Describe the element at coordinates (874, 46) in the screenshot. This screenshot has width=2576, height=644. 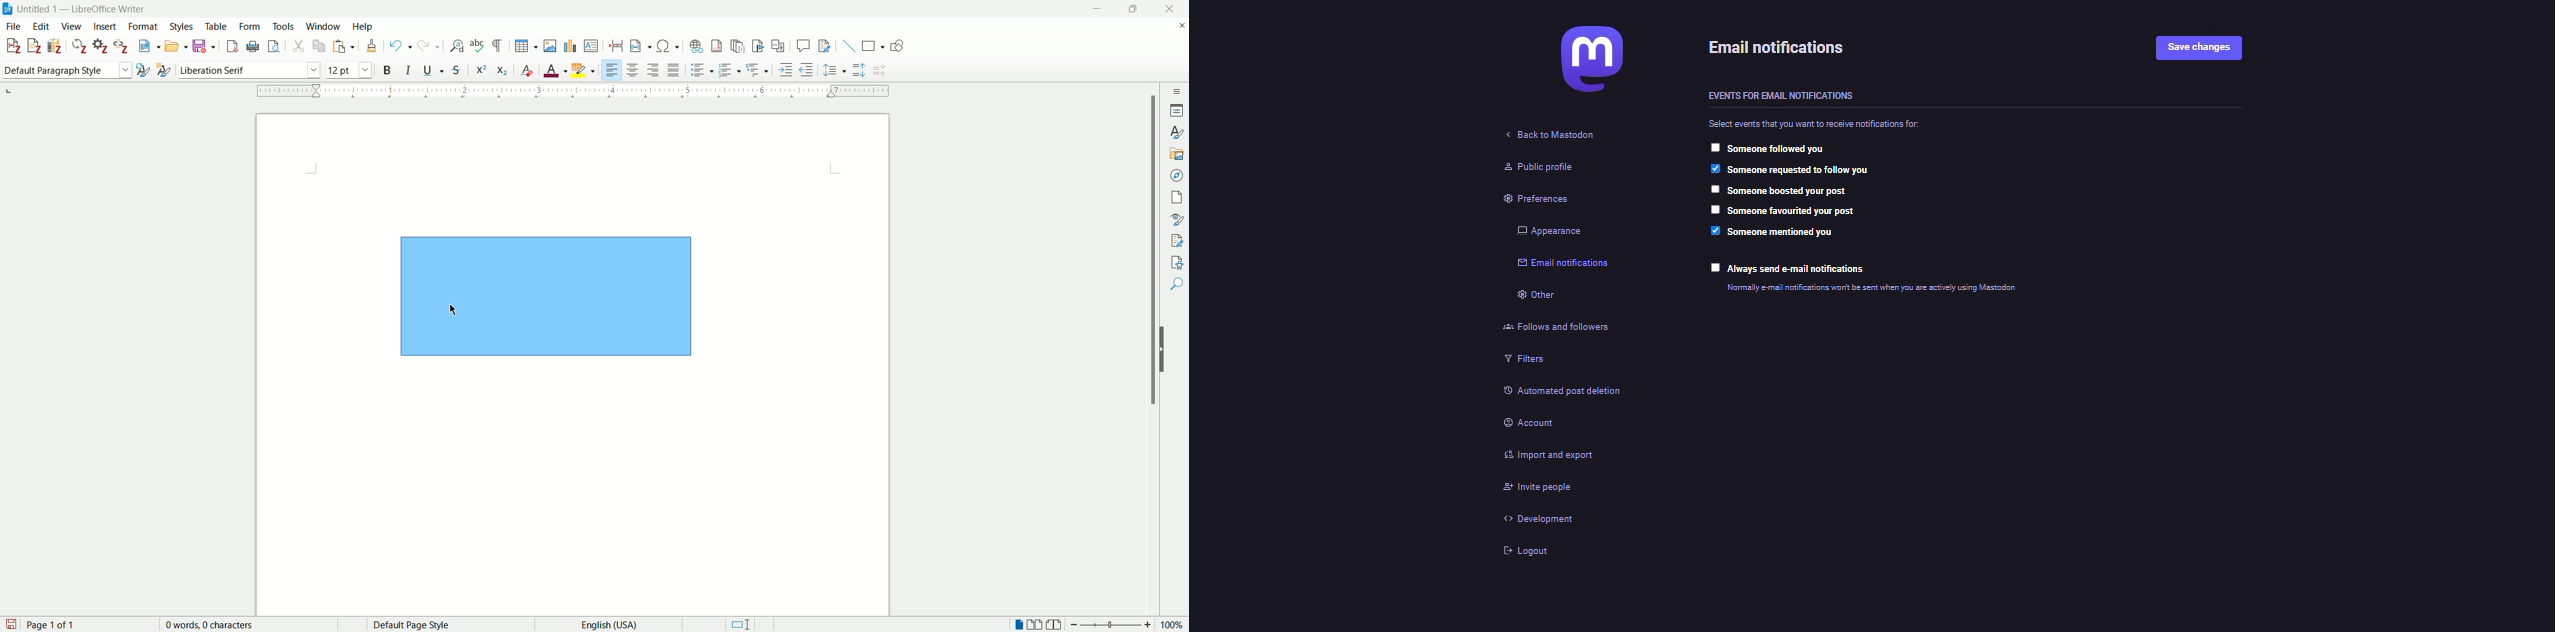
I see `basic shapes` at that location.